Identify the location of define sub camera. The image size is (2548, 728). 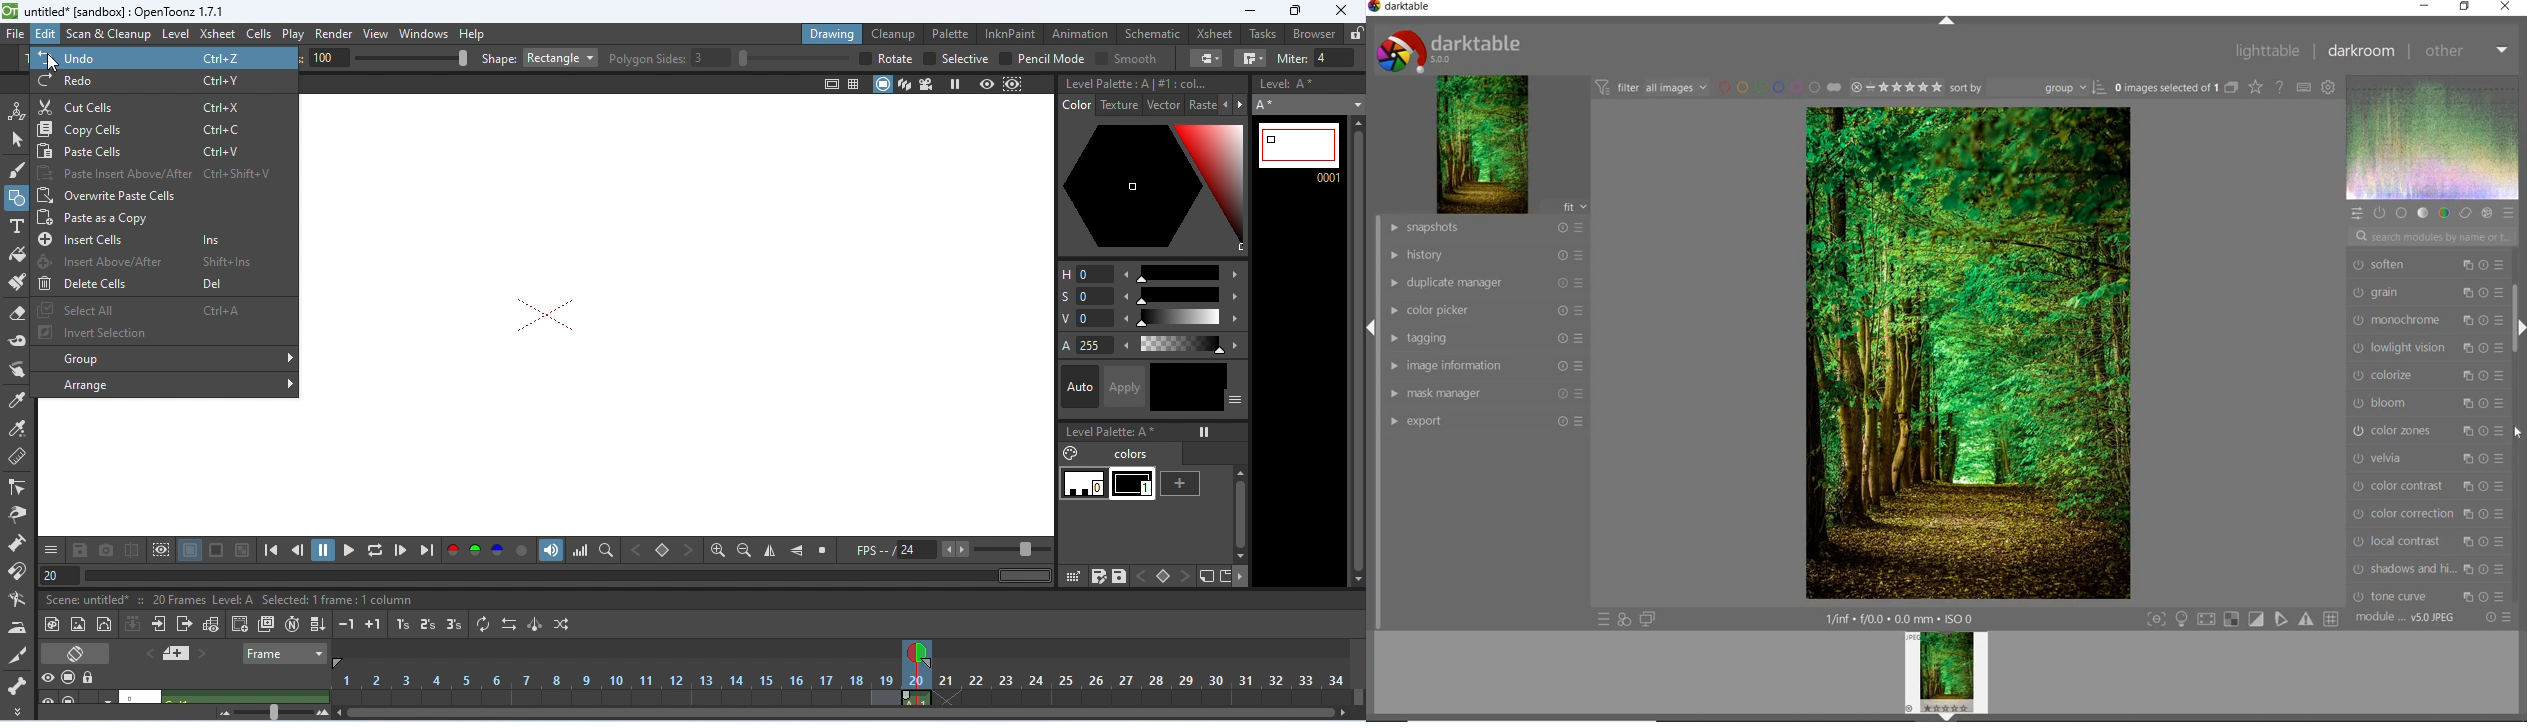
(161, 549).